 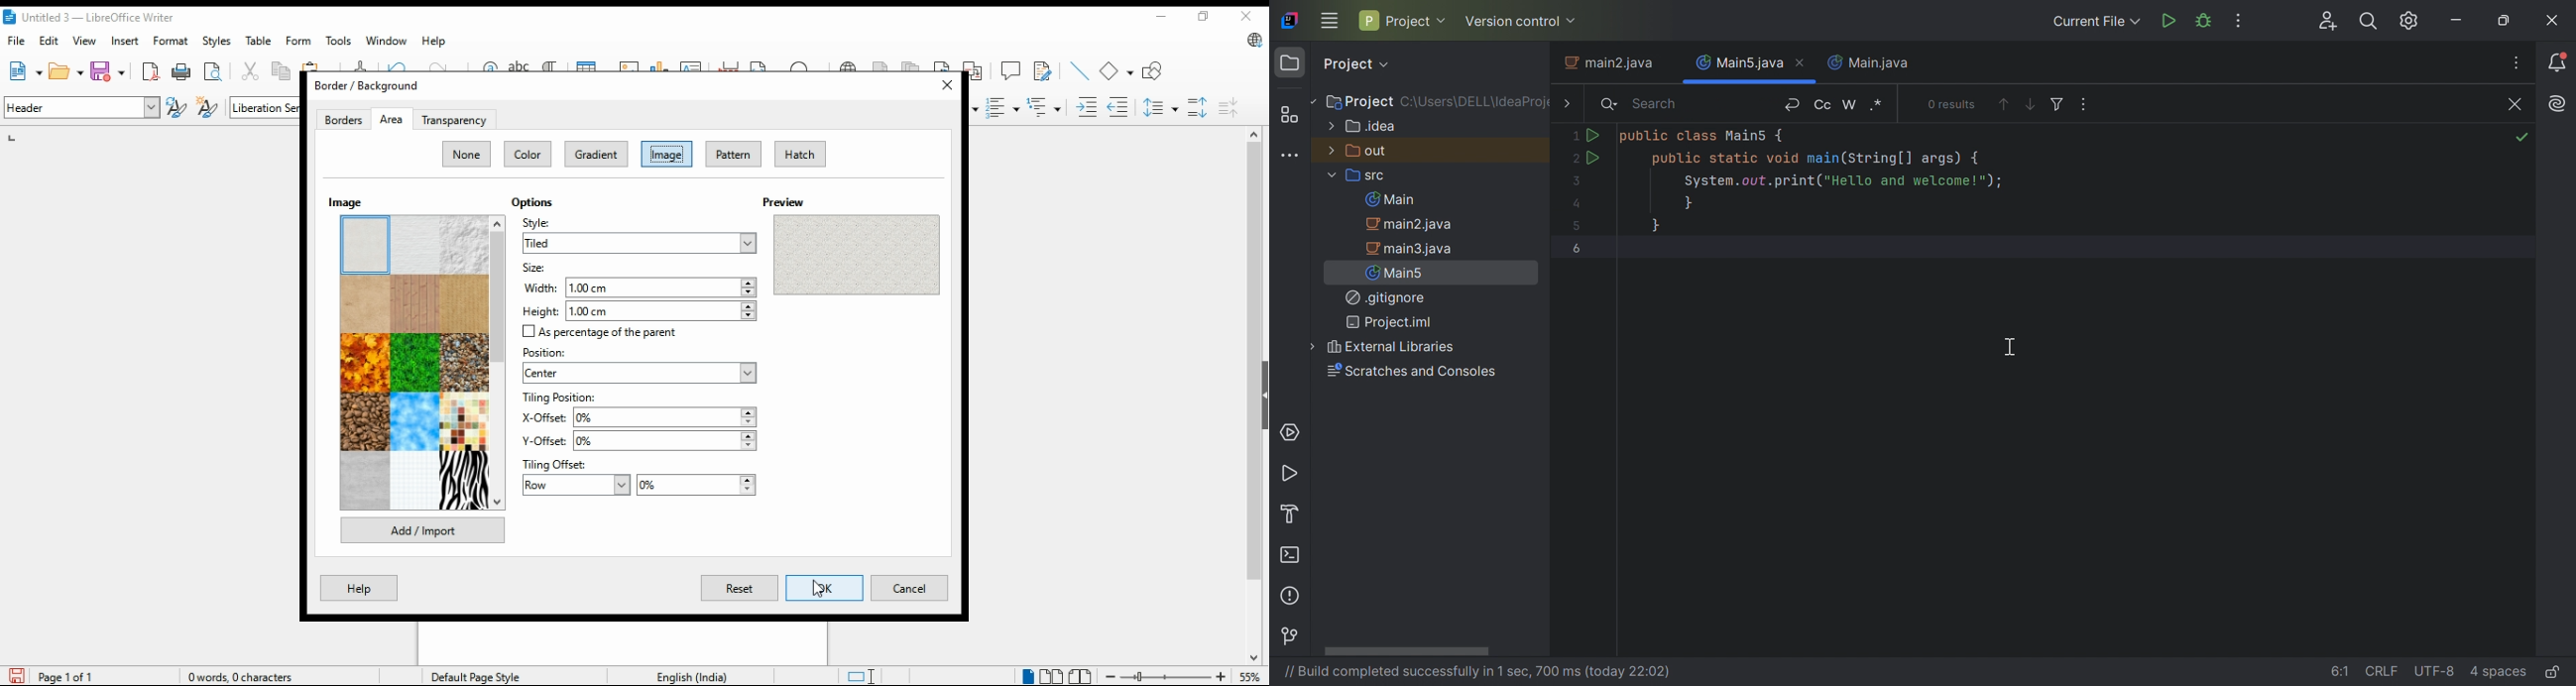 What do you see at coordinates (668, 155) in the screenshot?
I see `image` at bounding box center [668, 155].